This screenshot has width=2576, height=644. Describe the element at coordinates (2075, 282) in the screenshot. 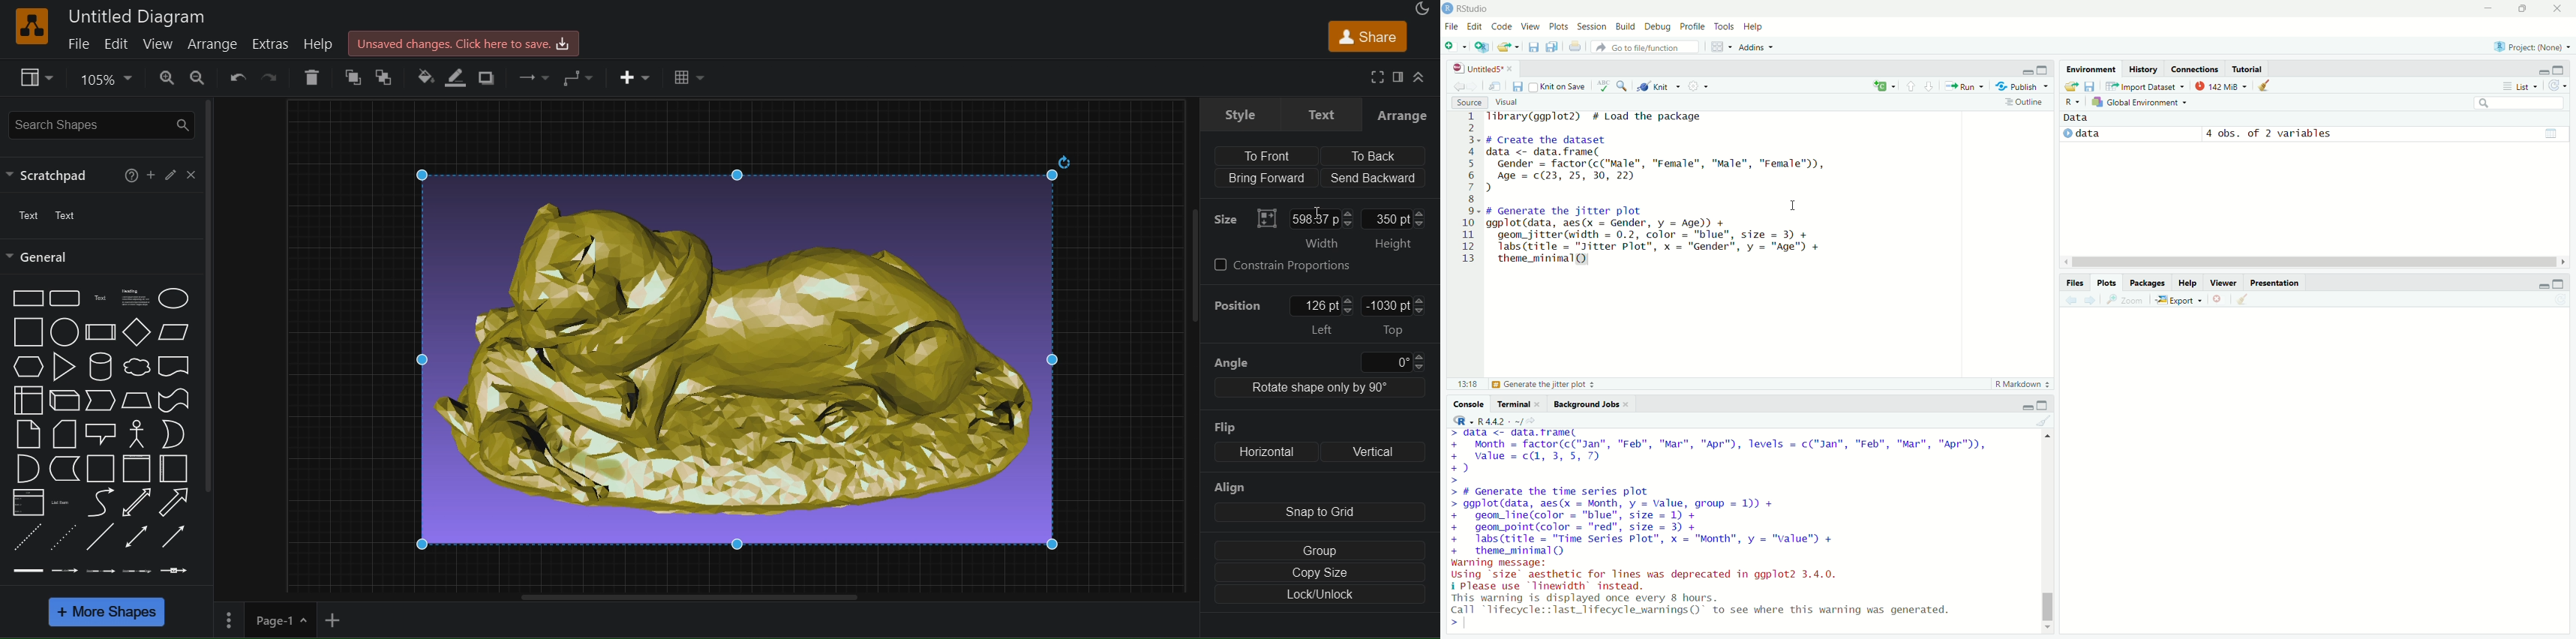

I see `files` at that location.